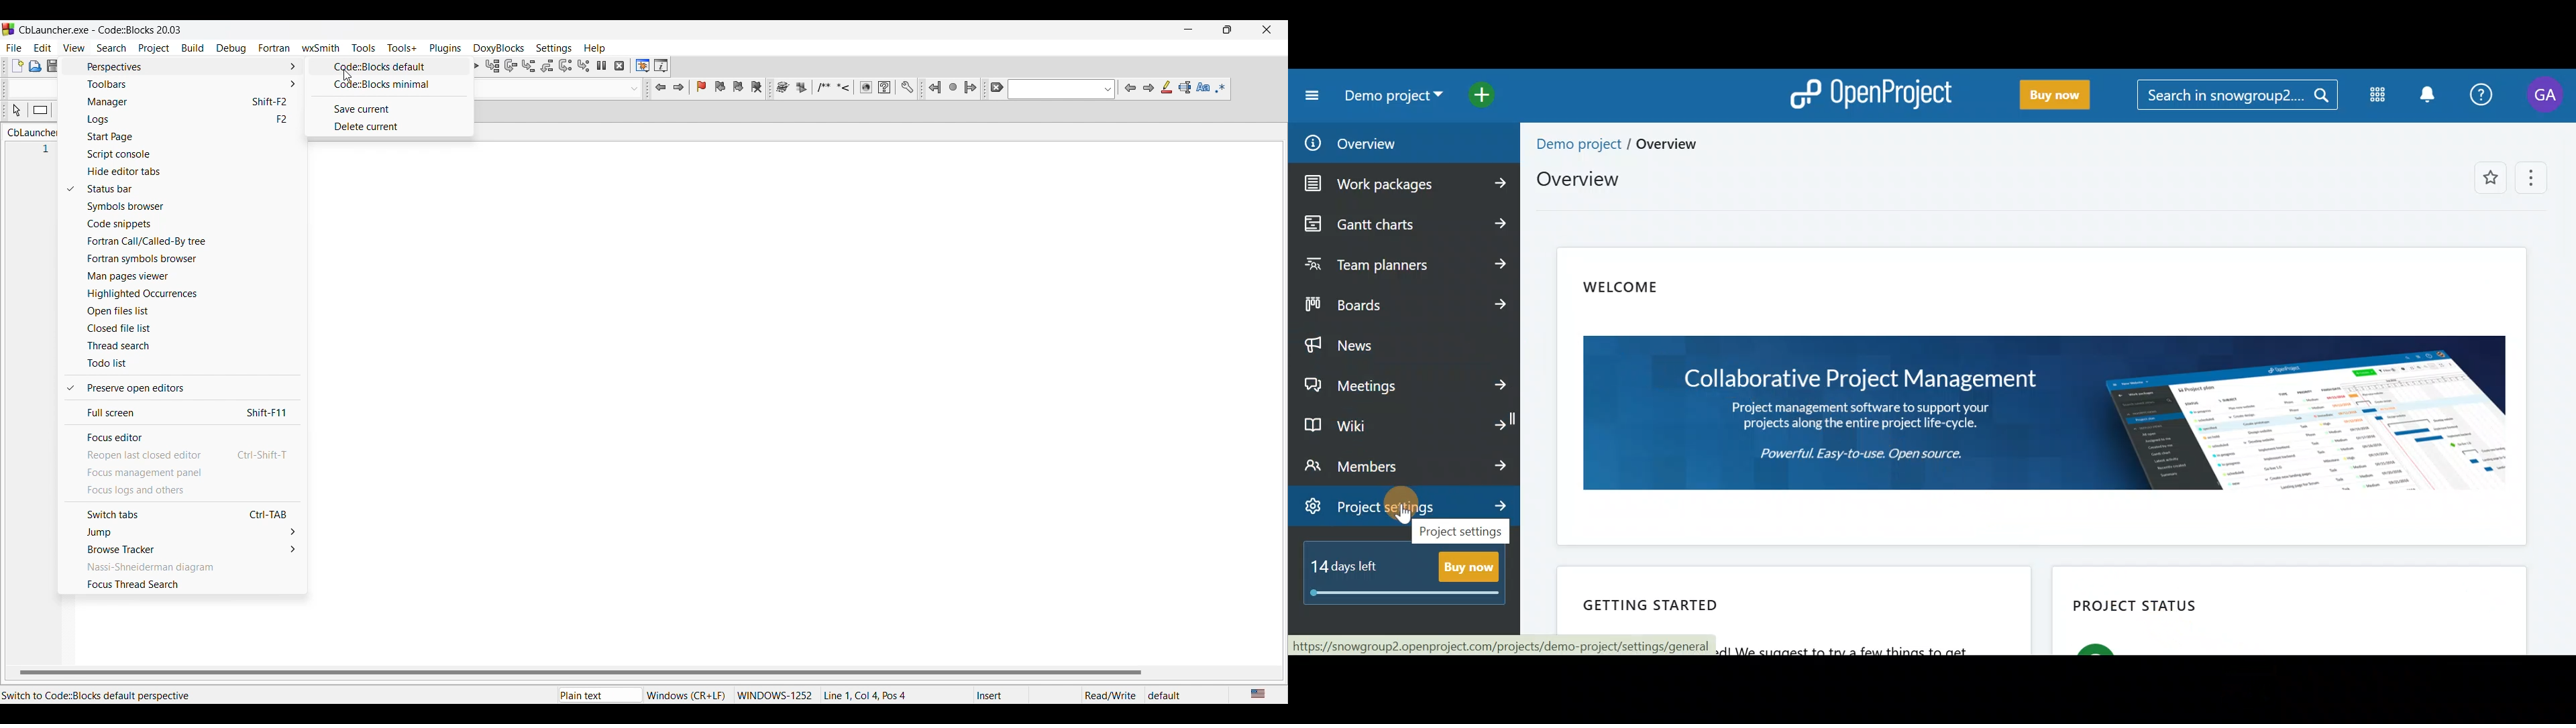  What do you see at coordinates (1403, 514) in the screenshot?
I see `cursor` at bounding box center [1403, 514].